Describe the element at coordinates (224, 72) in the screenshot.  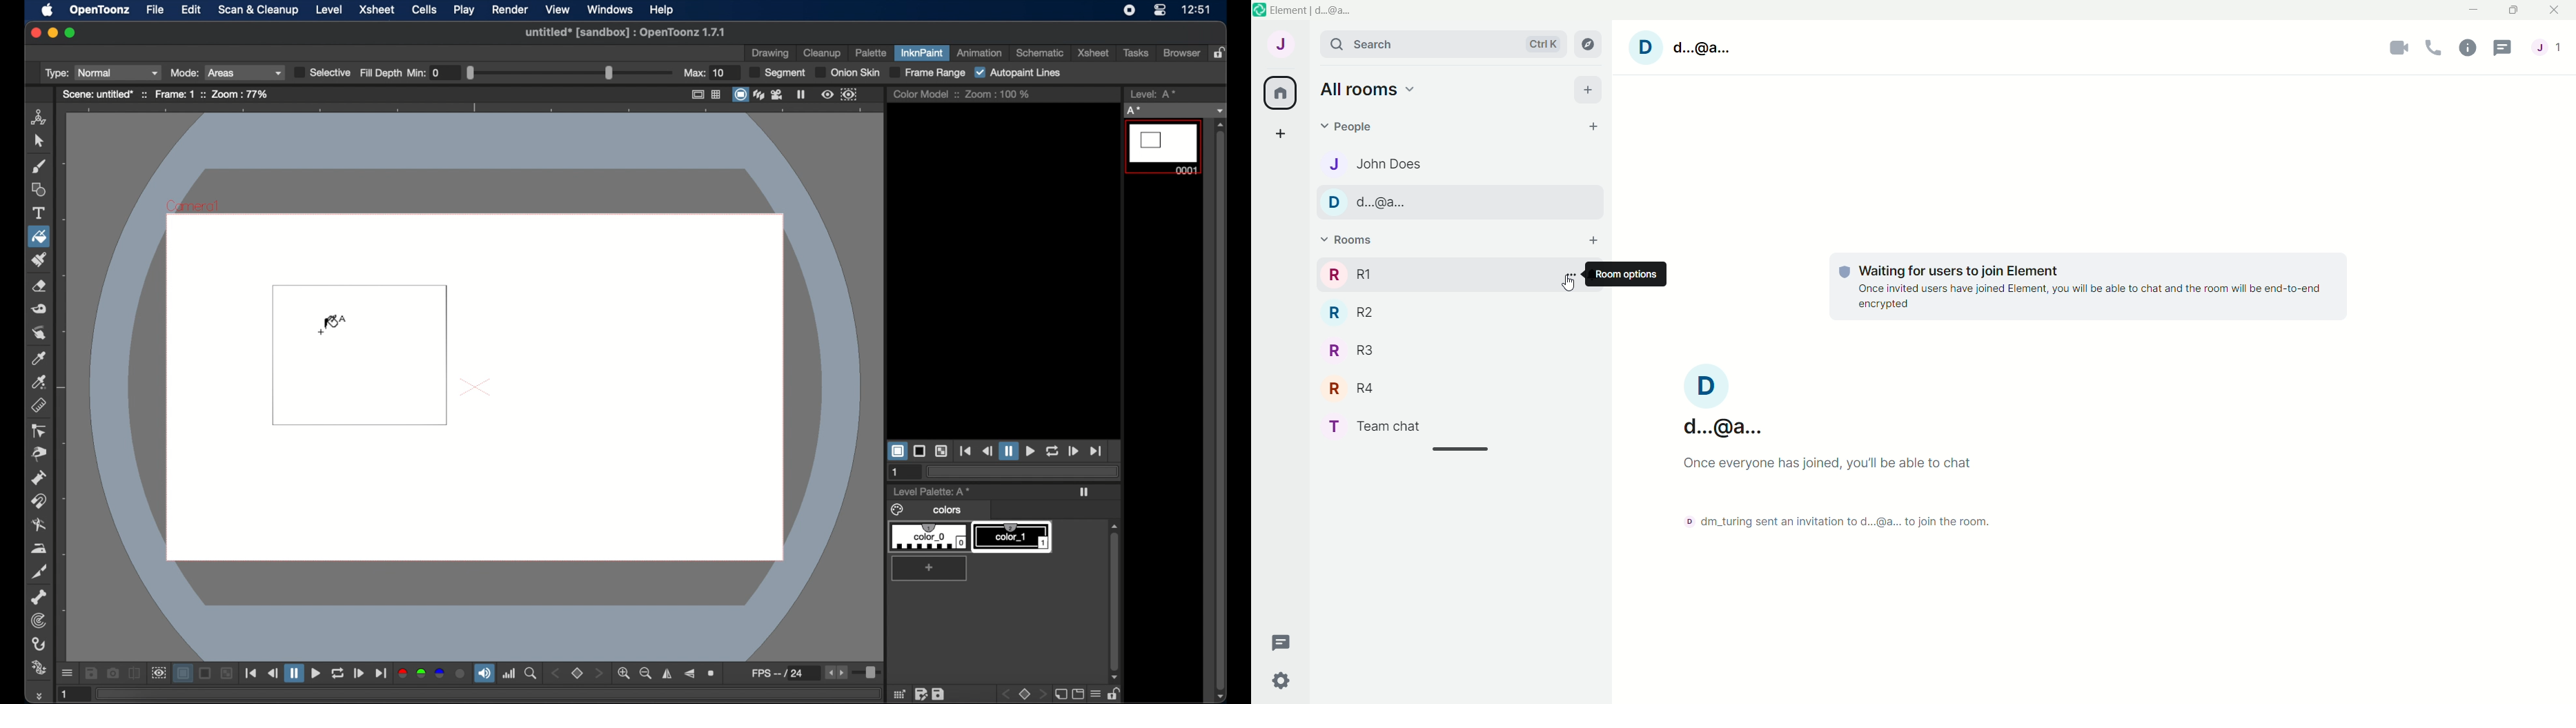
I see `Mode` at that location.